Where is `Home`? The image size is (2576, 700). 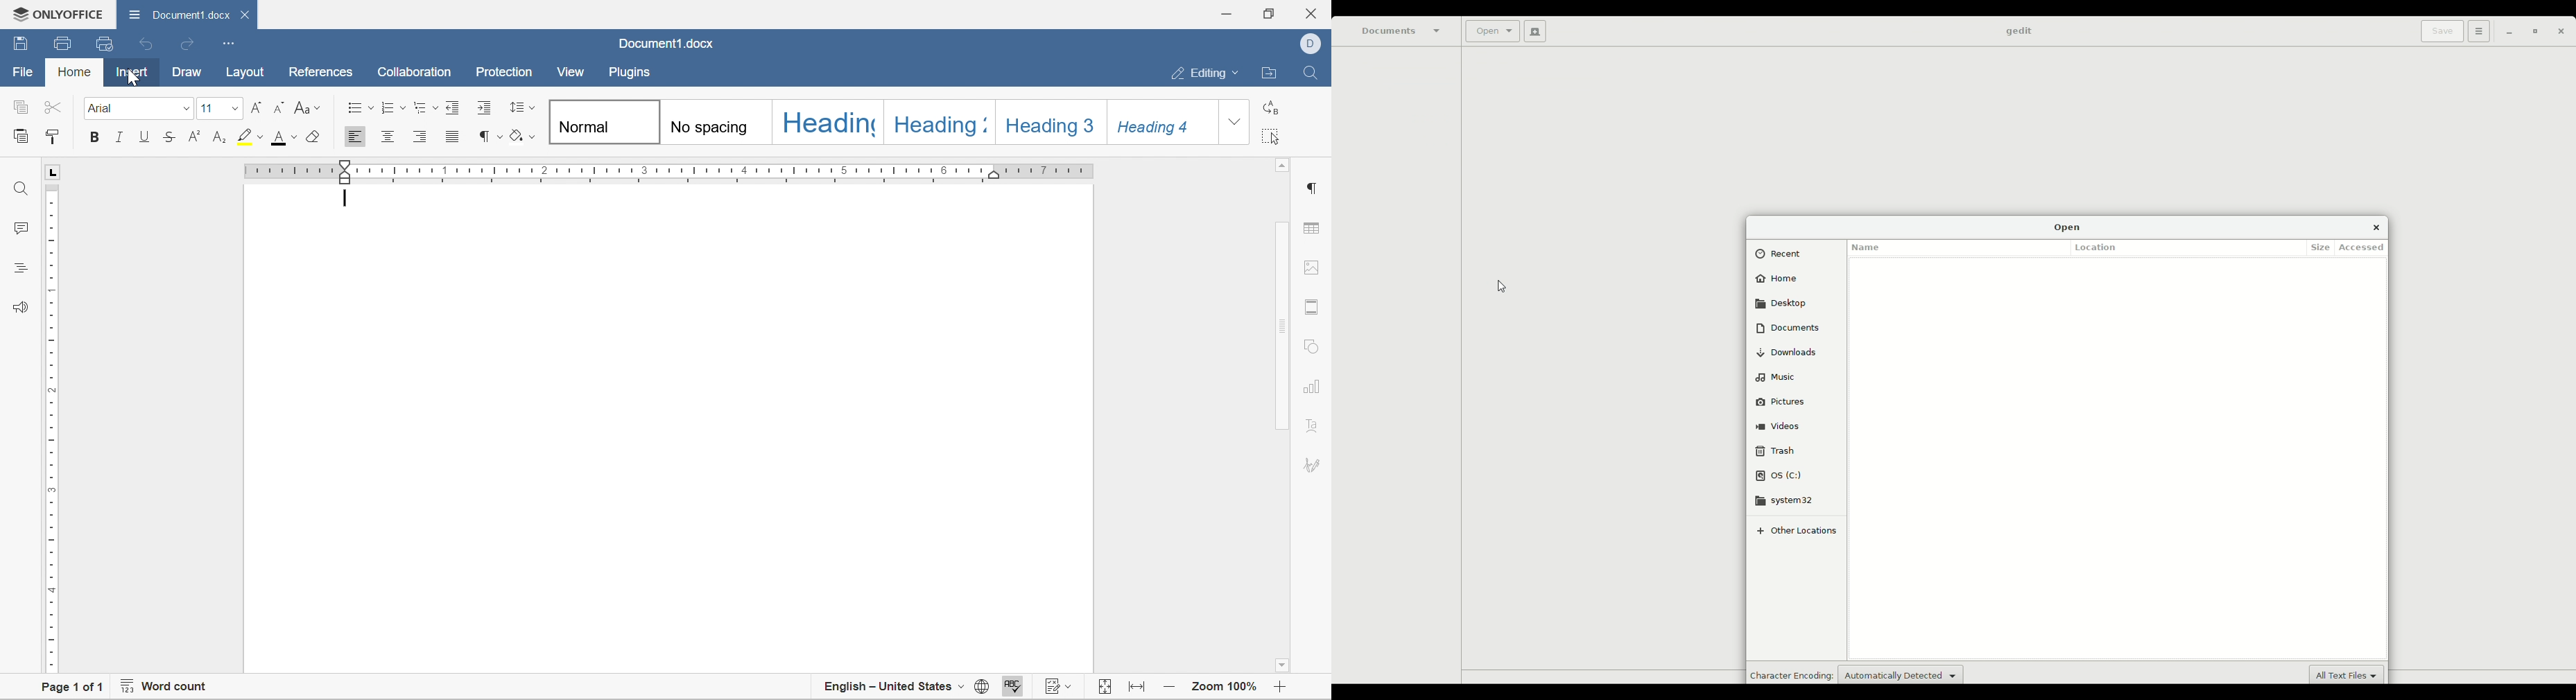 Home is located at coordinates (74, 74).